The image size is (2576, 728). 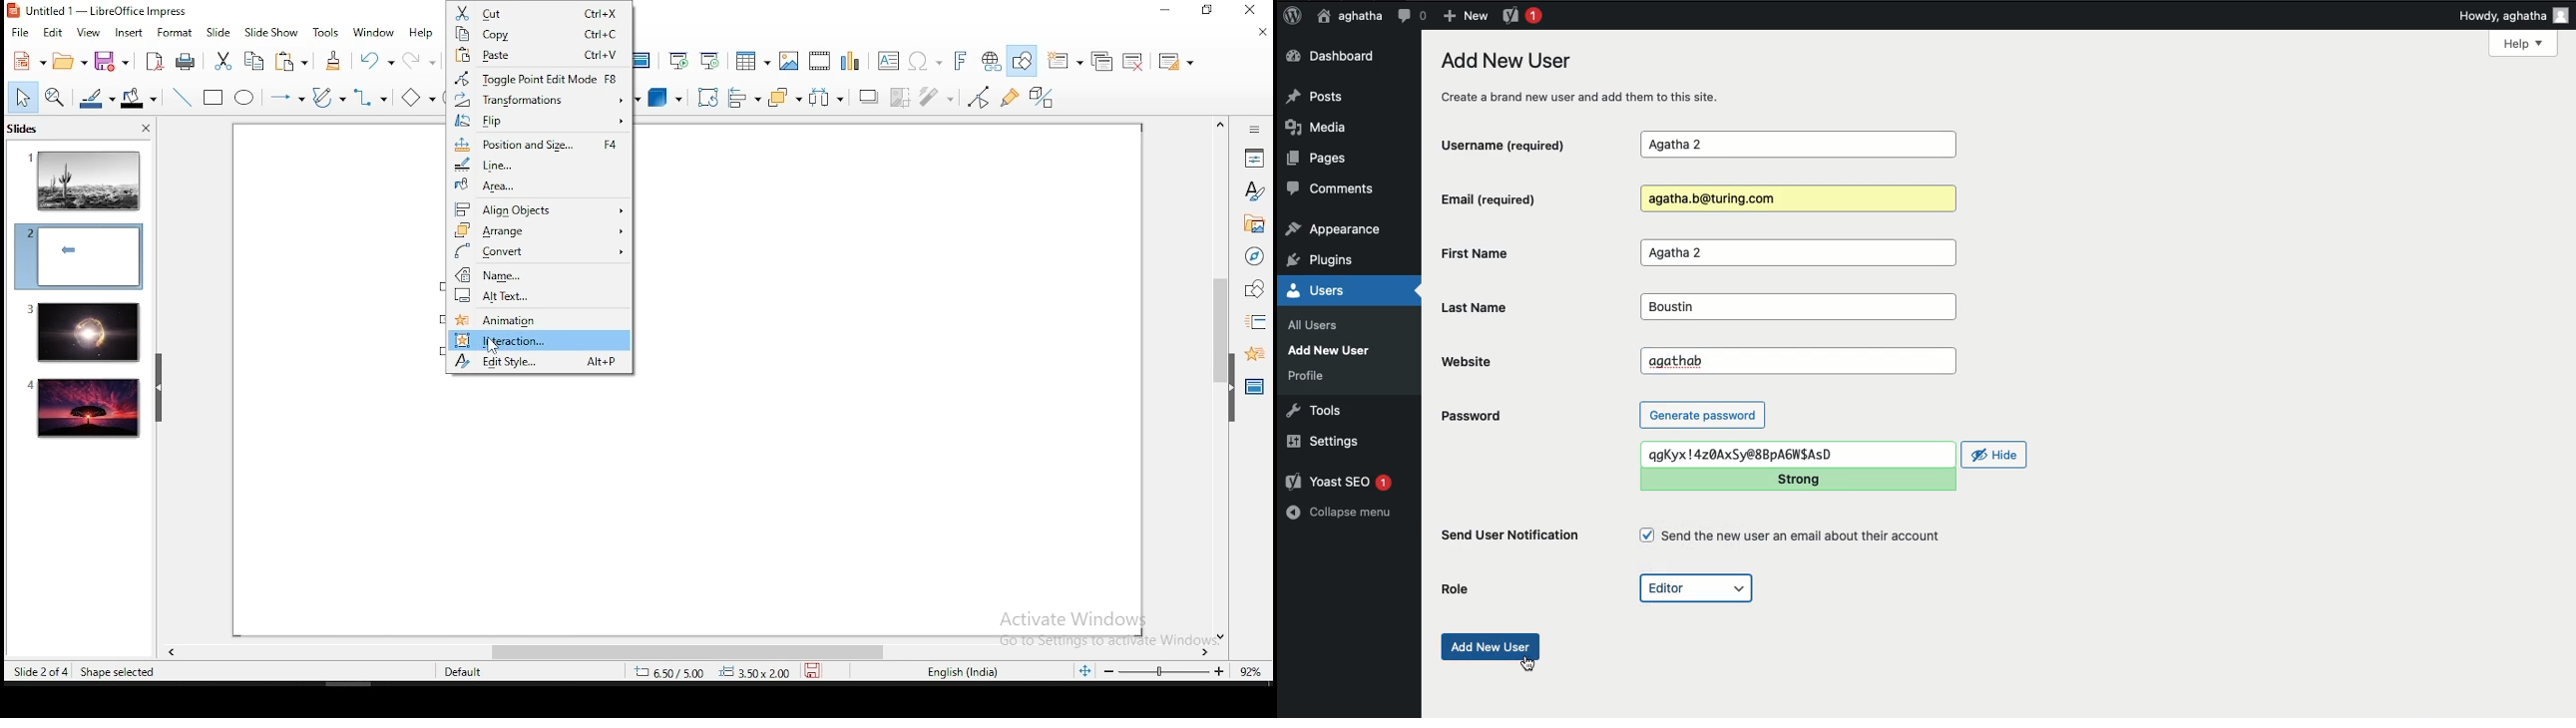 I want to click on Dashboard, so click(x=1336, y=57).